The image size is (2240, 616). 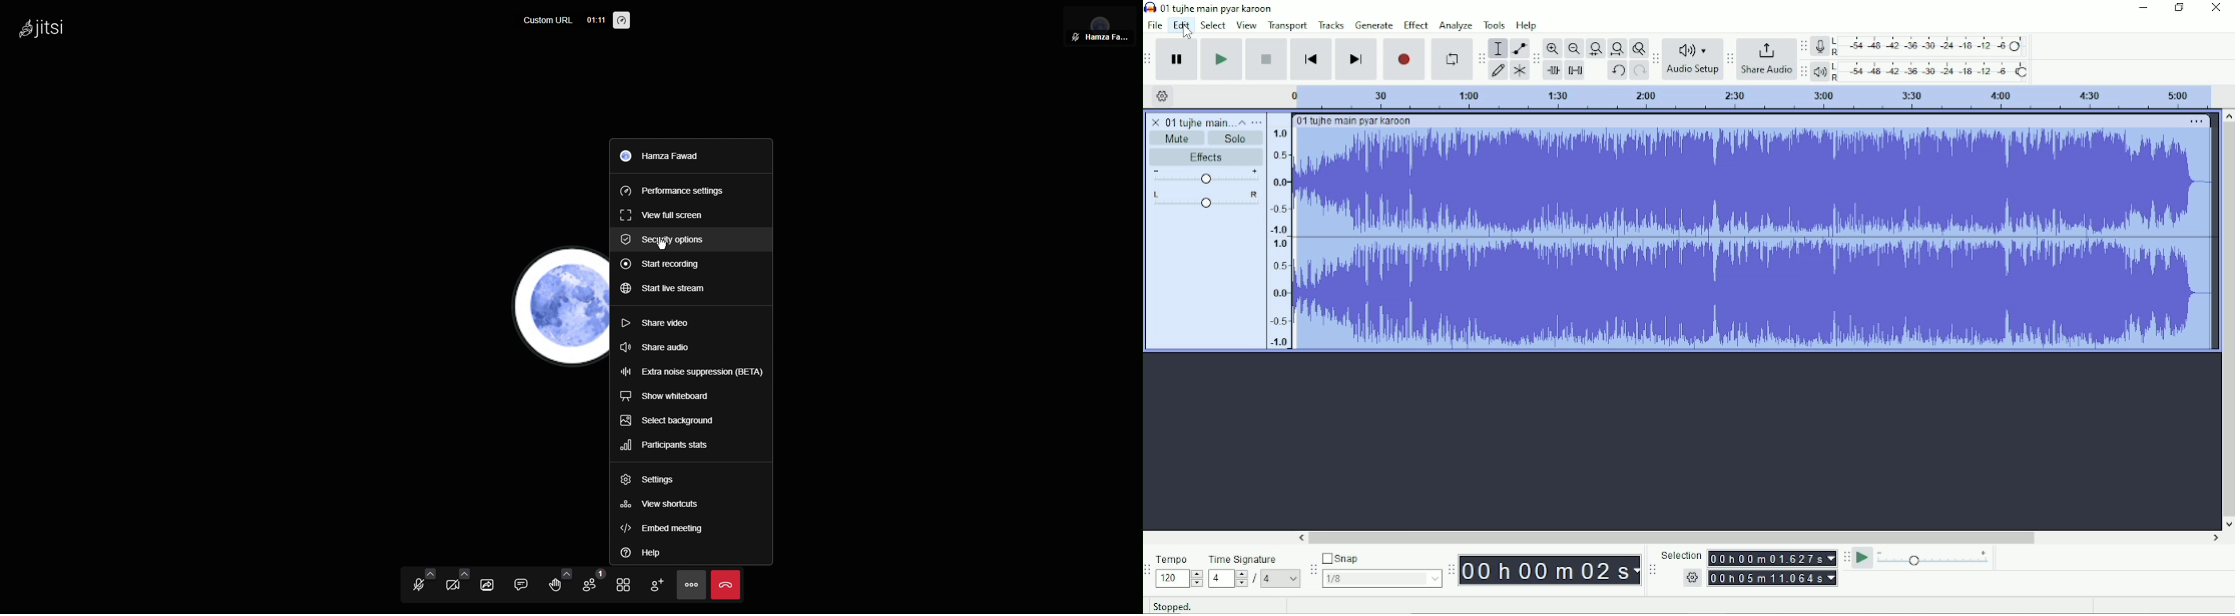 What do you see at coordinates (1766, 59) in the screenshot?
I see `Share Audio` at bounding box center [1766, 59].